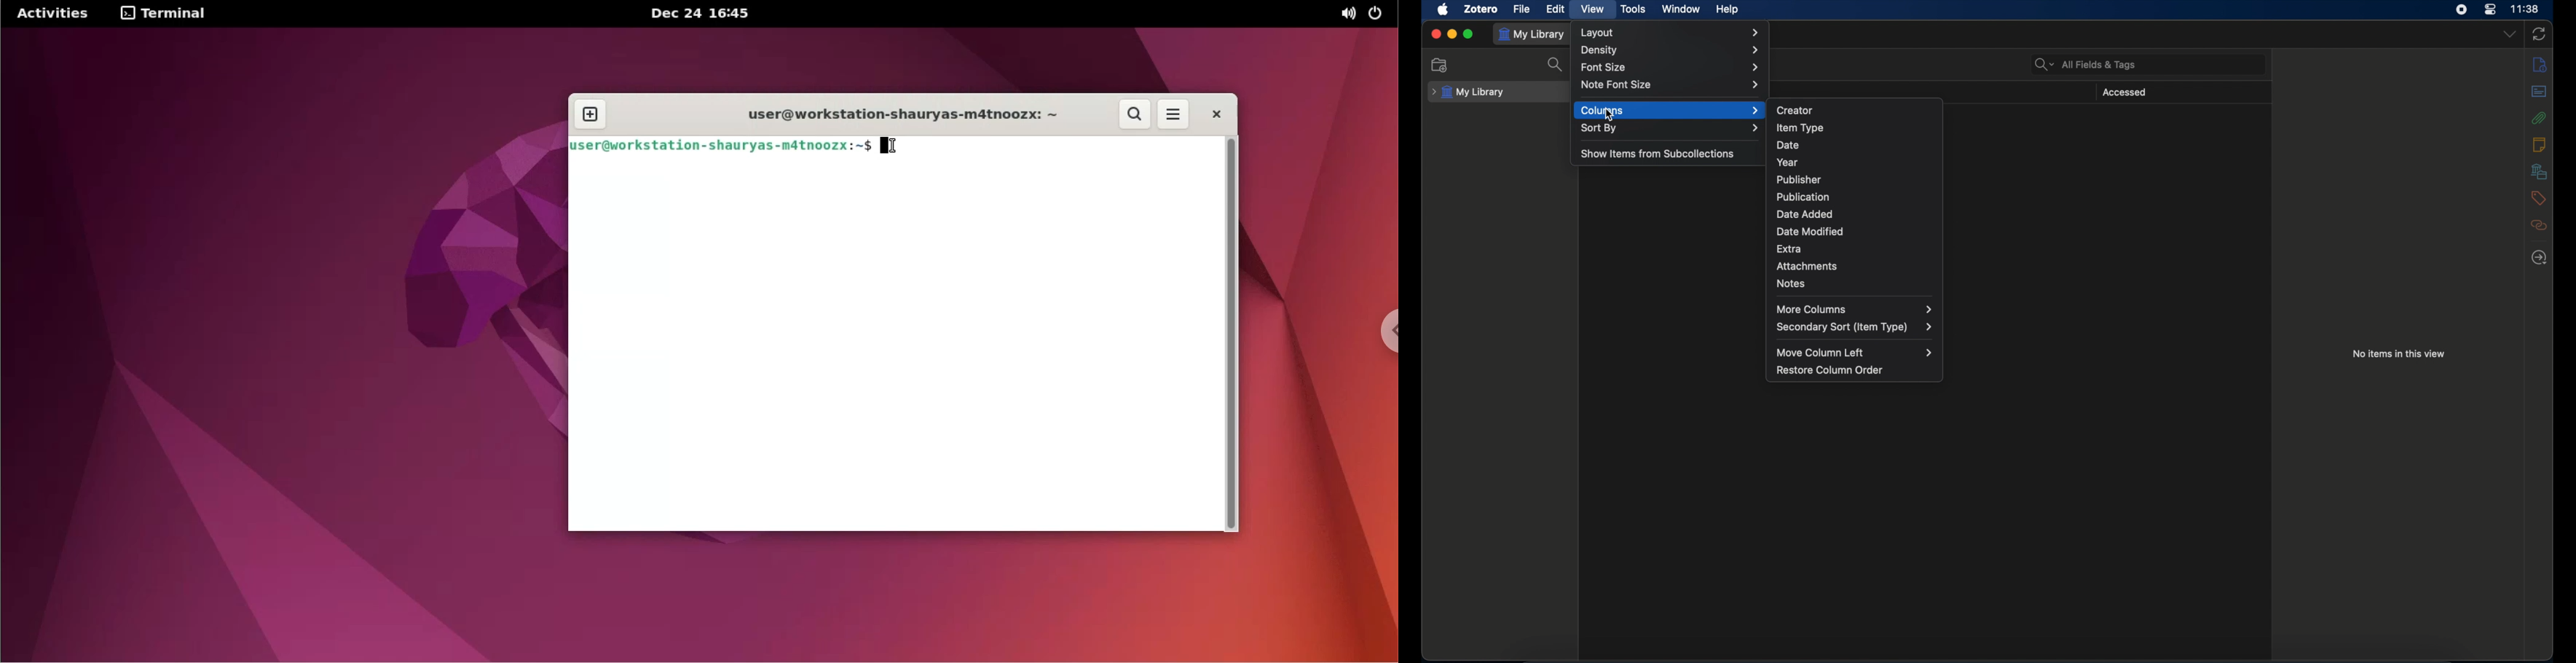  Describe the element at coordinates (1657, 153) in the screenshot. I see `show items from subcollections` at that location.